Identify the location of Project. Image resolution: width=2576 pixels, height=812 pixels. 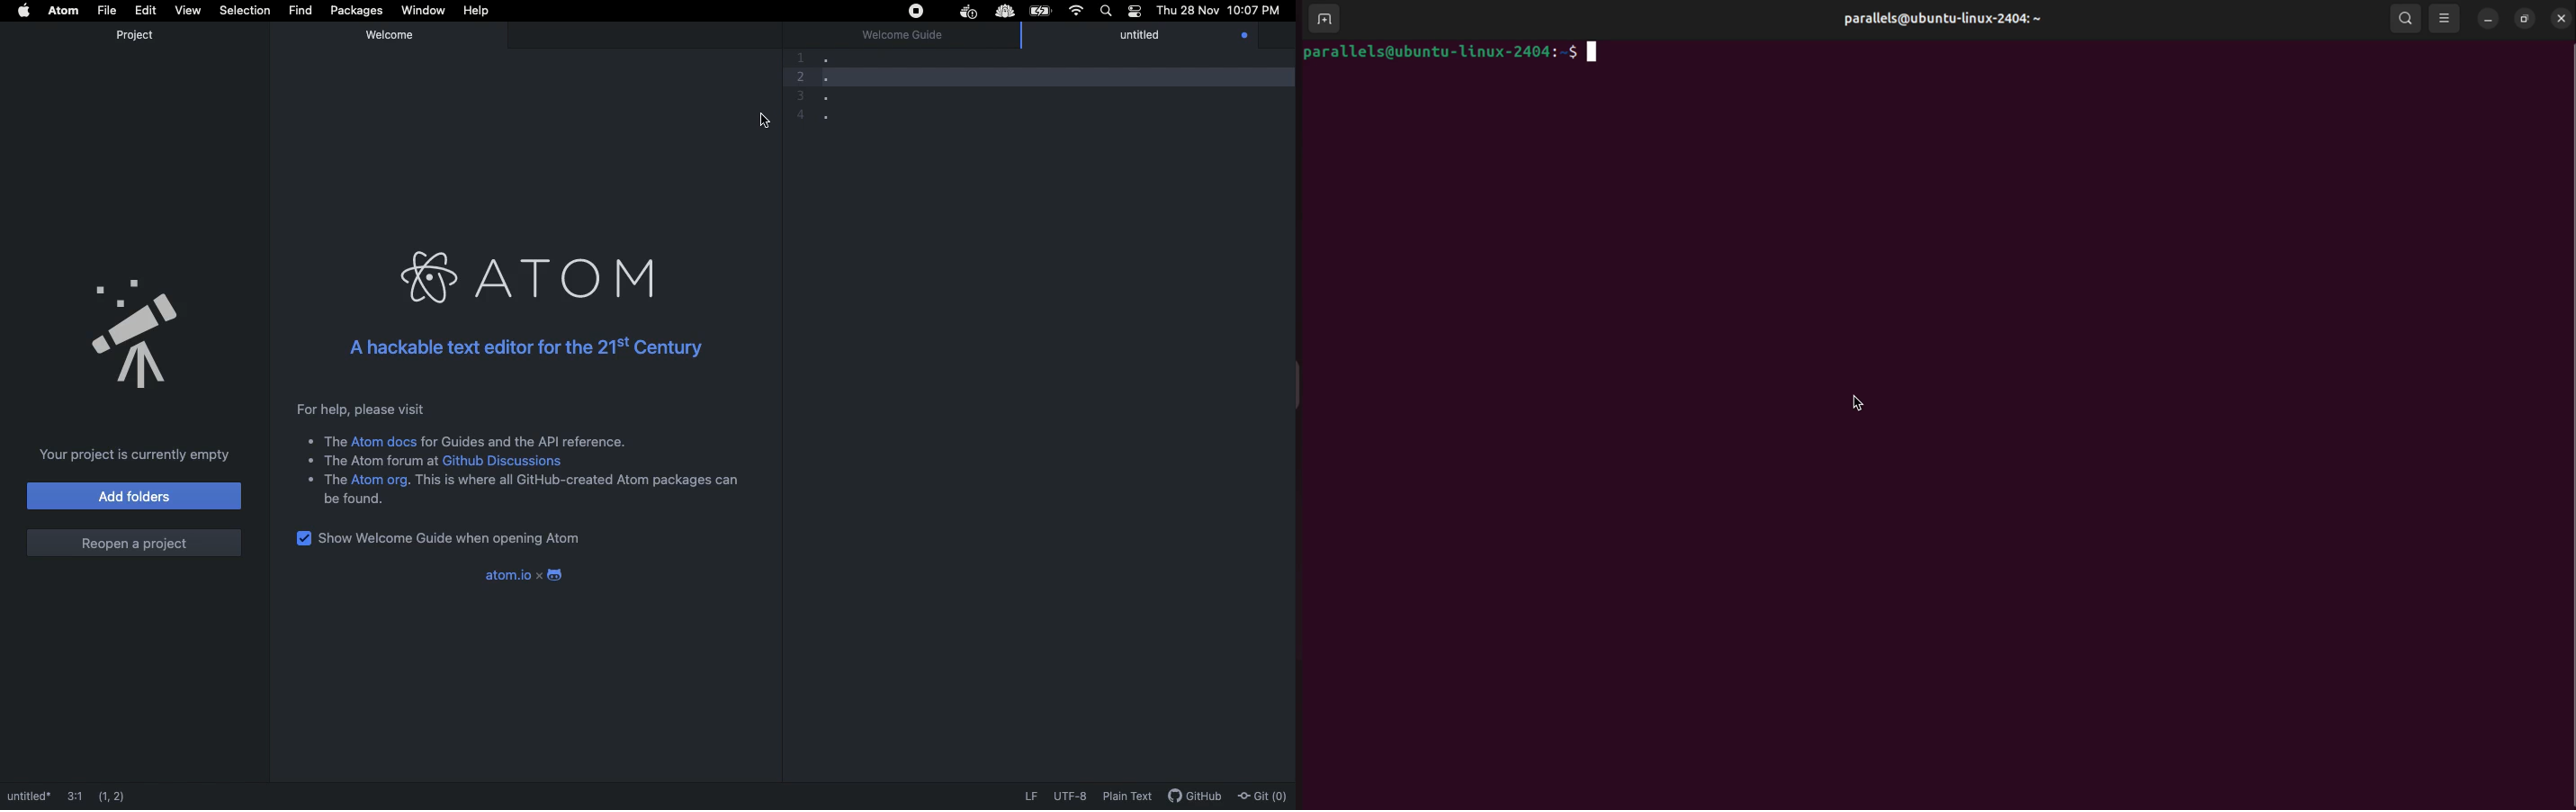
(135, 35).